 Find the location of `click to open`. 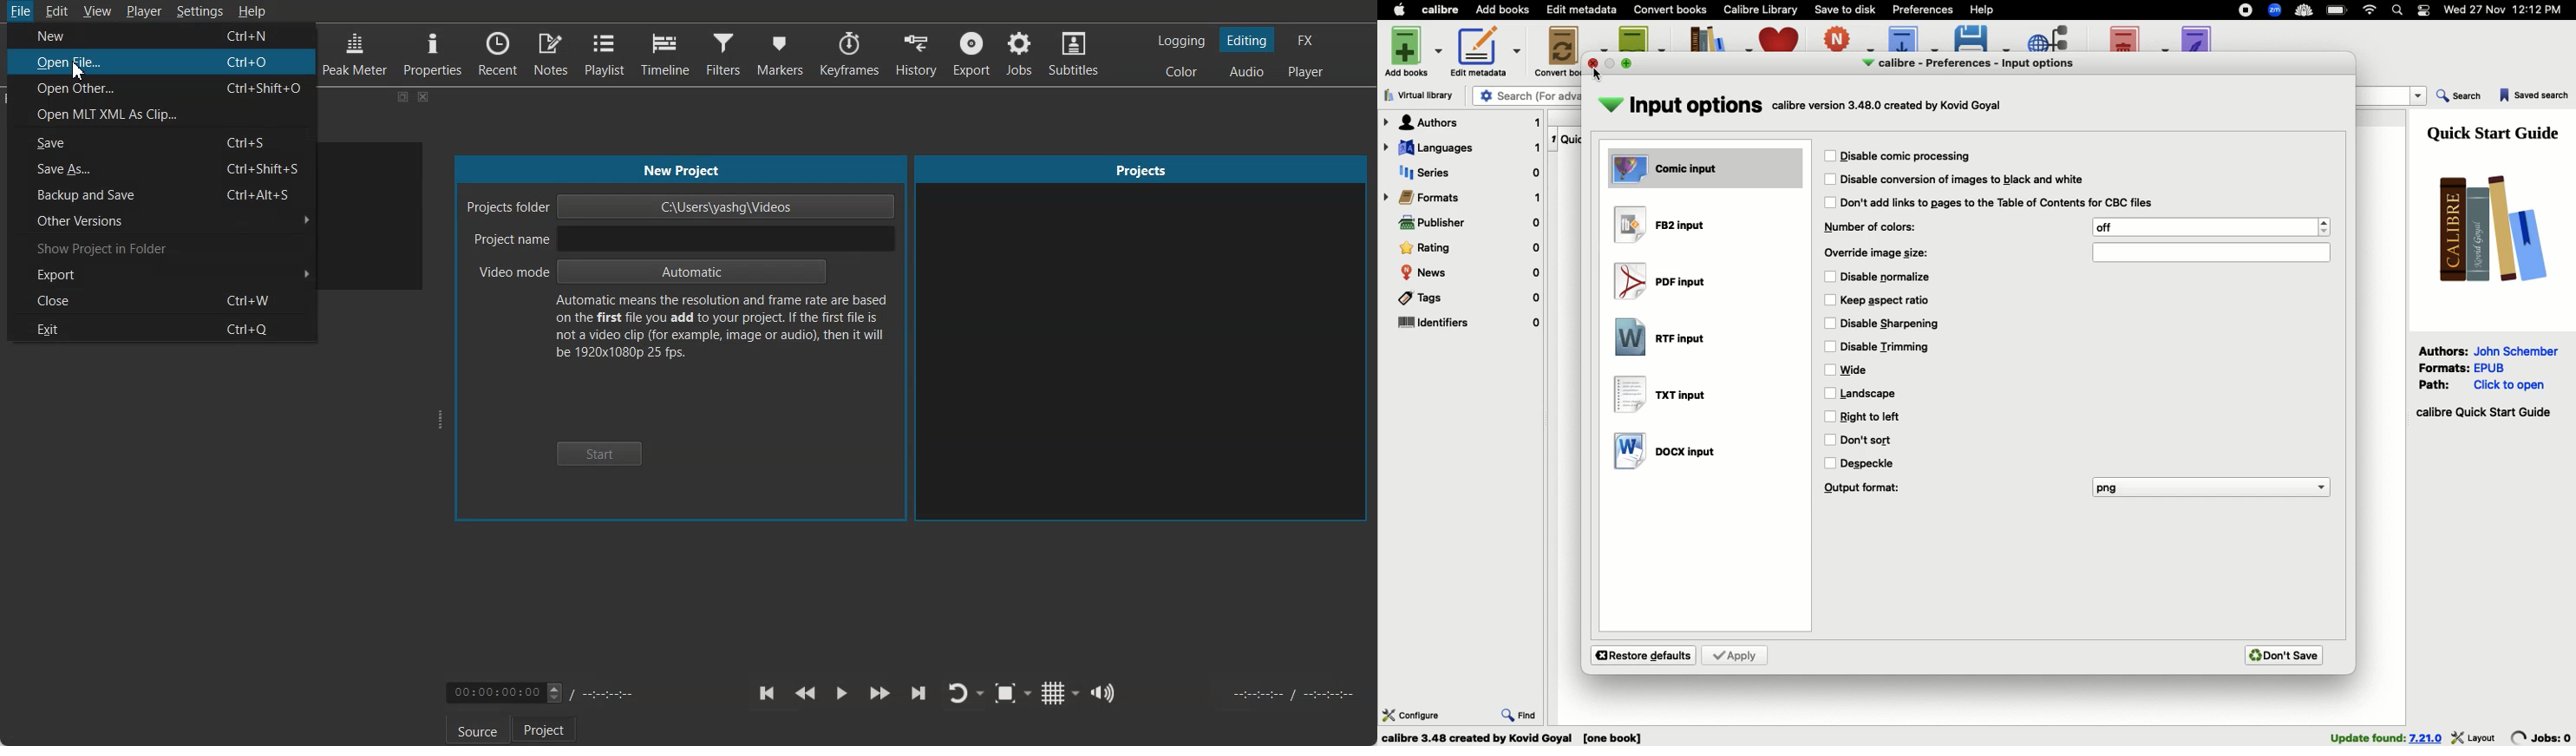

click to open is located at coordinates (2510, 385).